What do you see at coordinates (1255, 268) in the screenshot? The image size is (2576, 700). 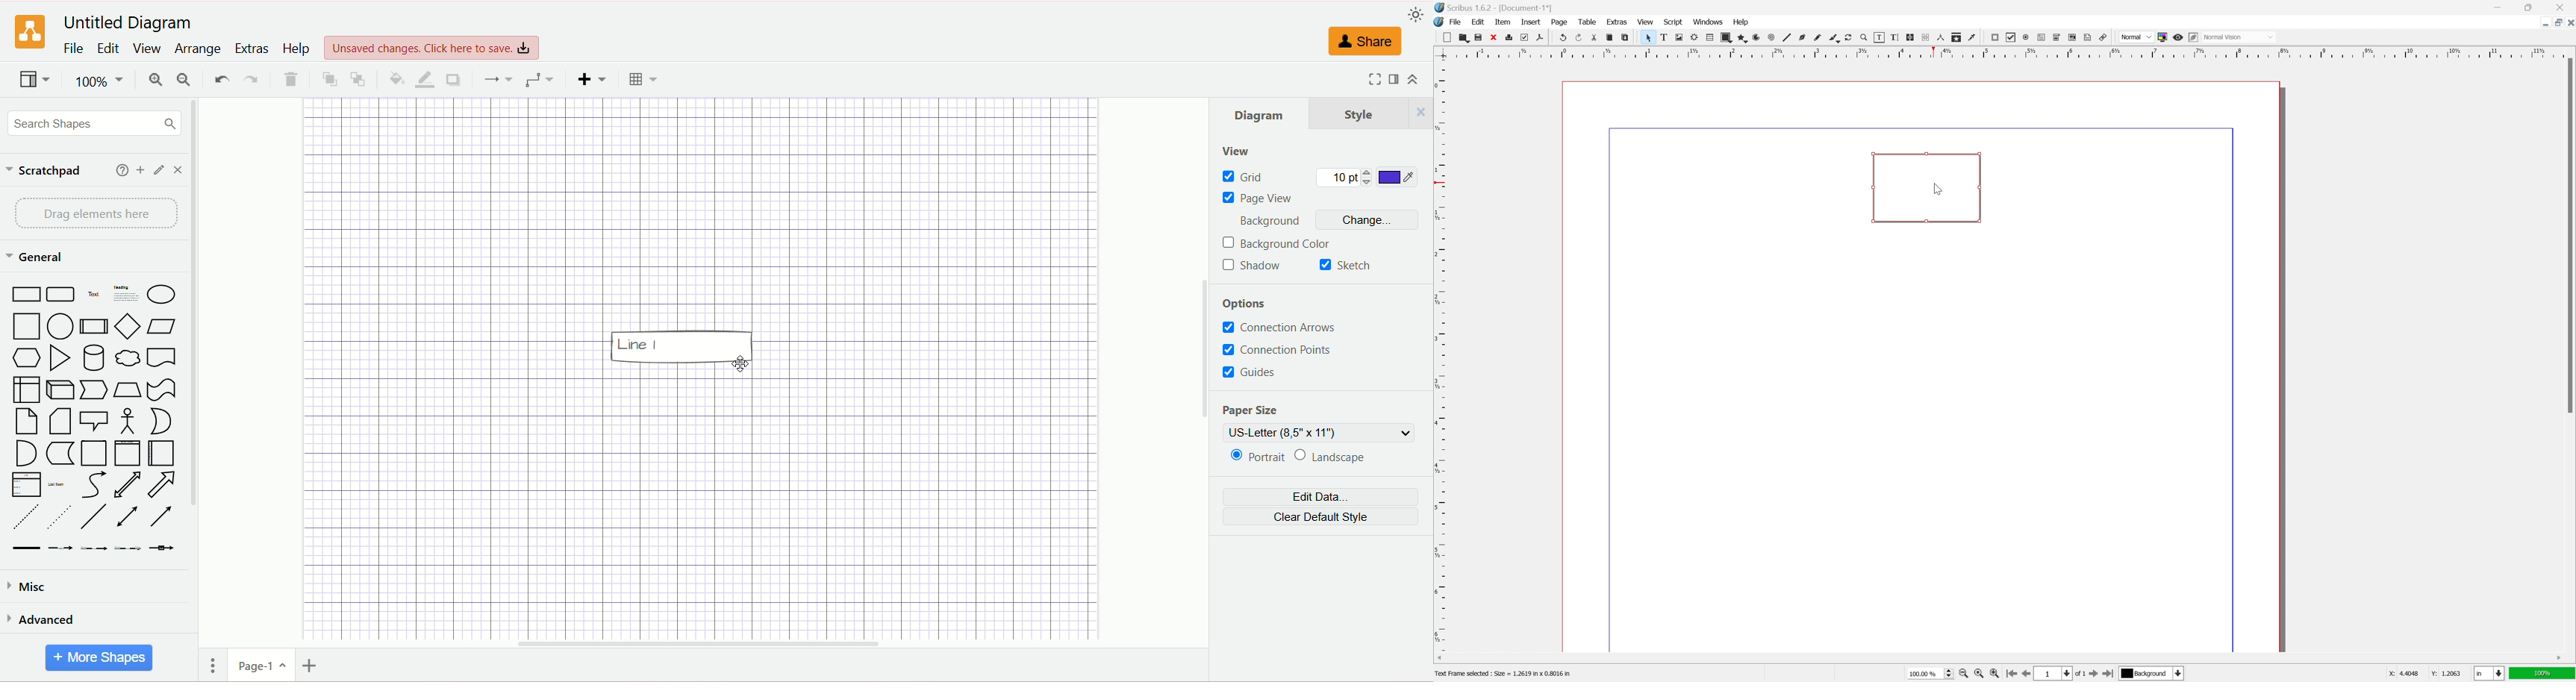 I see `shadow` at bounding box center [1255, 268].